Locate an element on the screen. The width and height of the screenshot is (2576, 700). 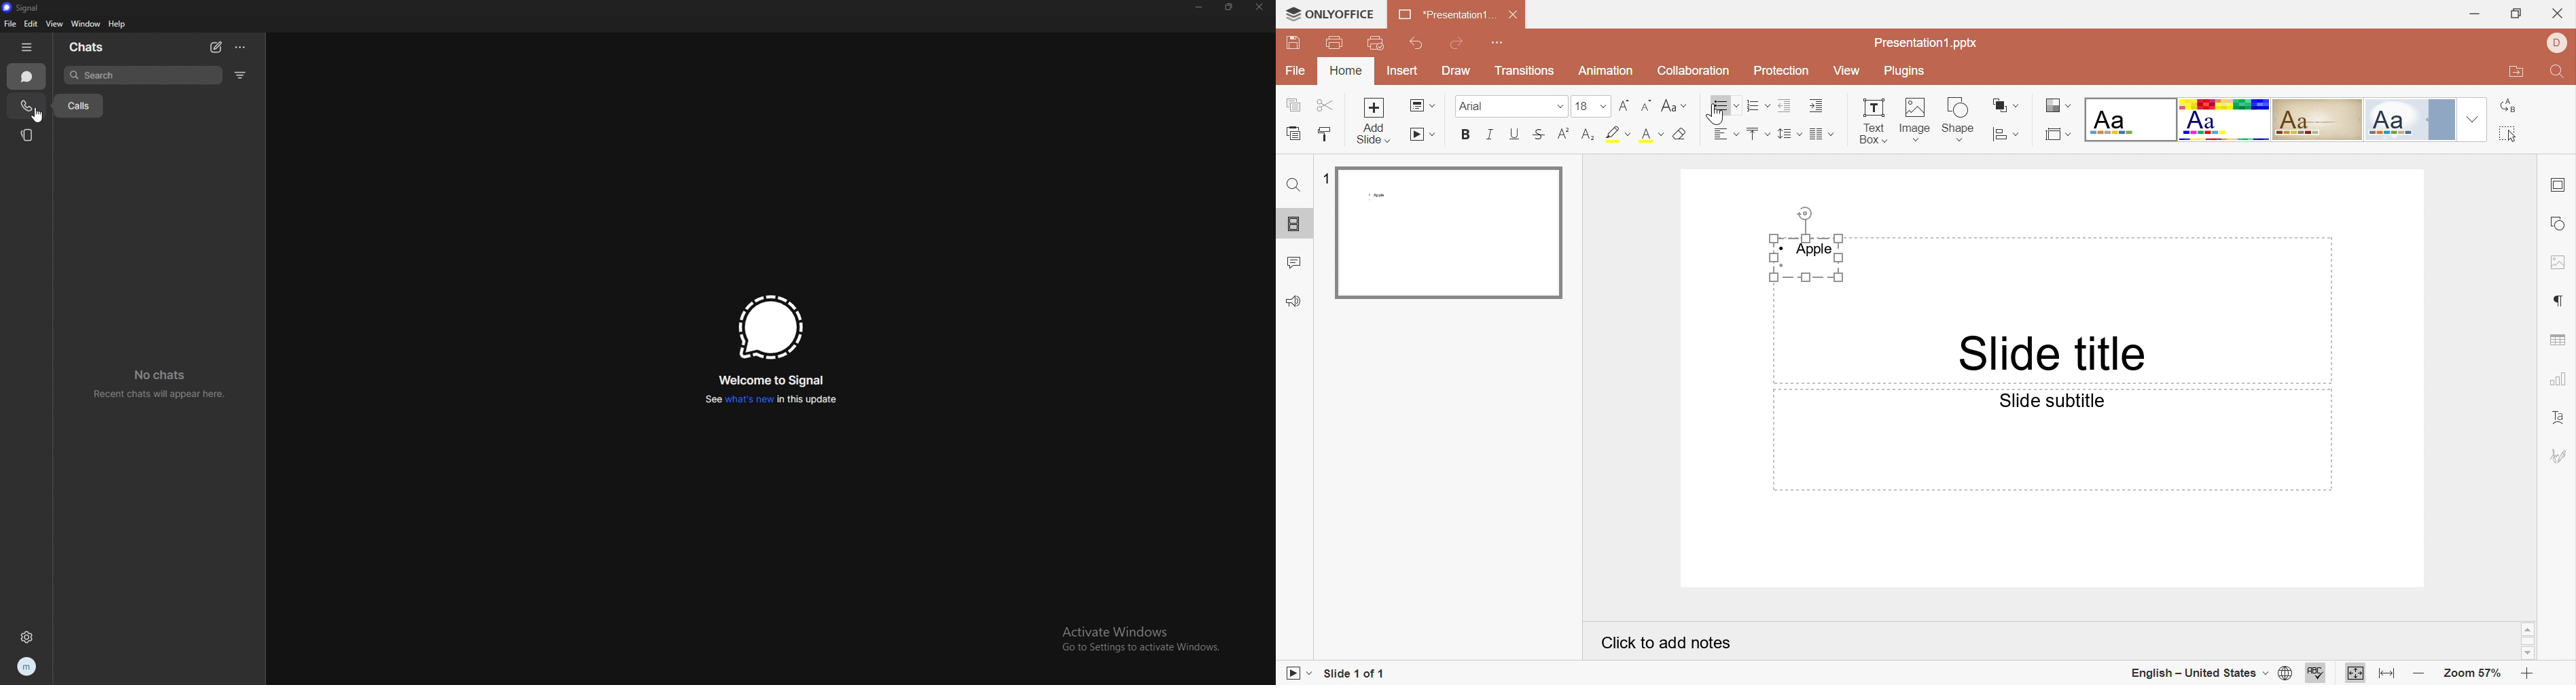
Change case is located at coordinates (1675, 107).